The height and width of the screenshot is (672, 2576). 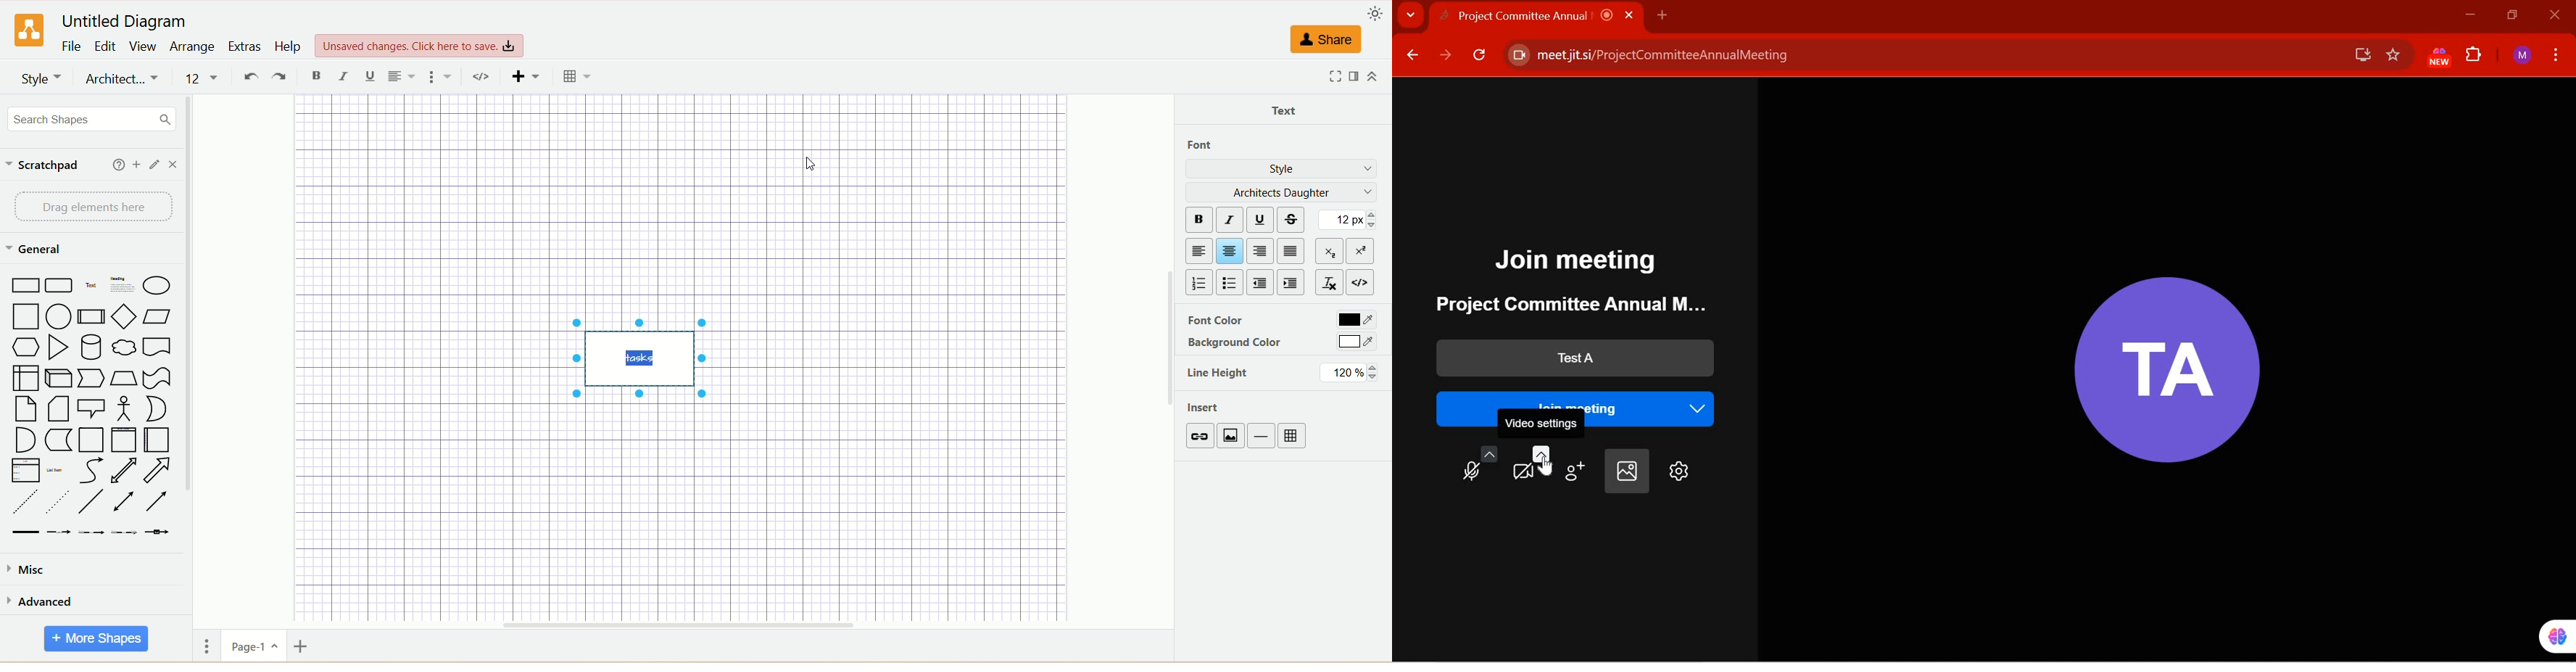 I want to click on save offline, so click(x=2358, y=54).